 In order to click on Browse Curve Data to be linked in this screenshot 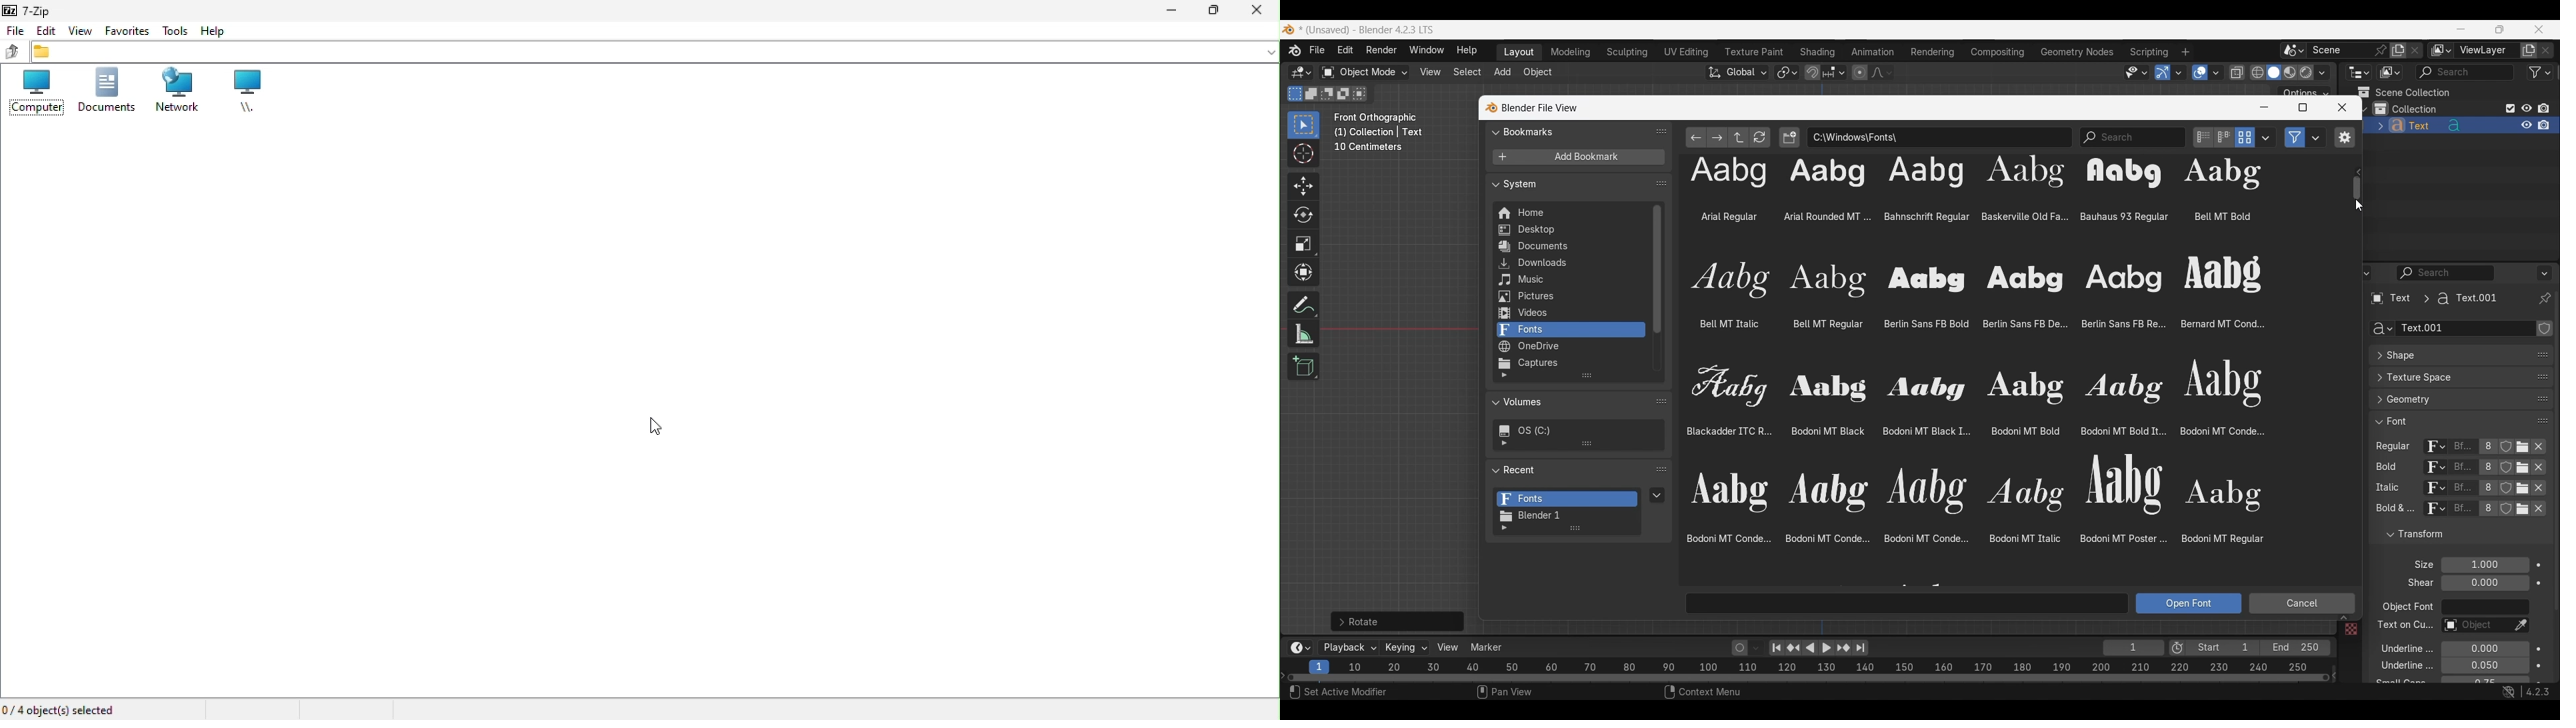, I will do `click(2380, 329)`.